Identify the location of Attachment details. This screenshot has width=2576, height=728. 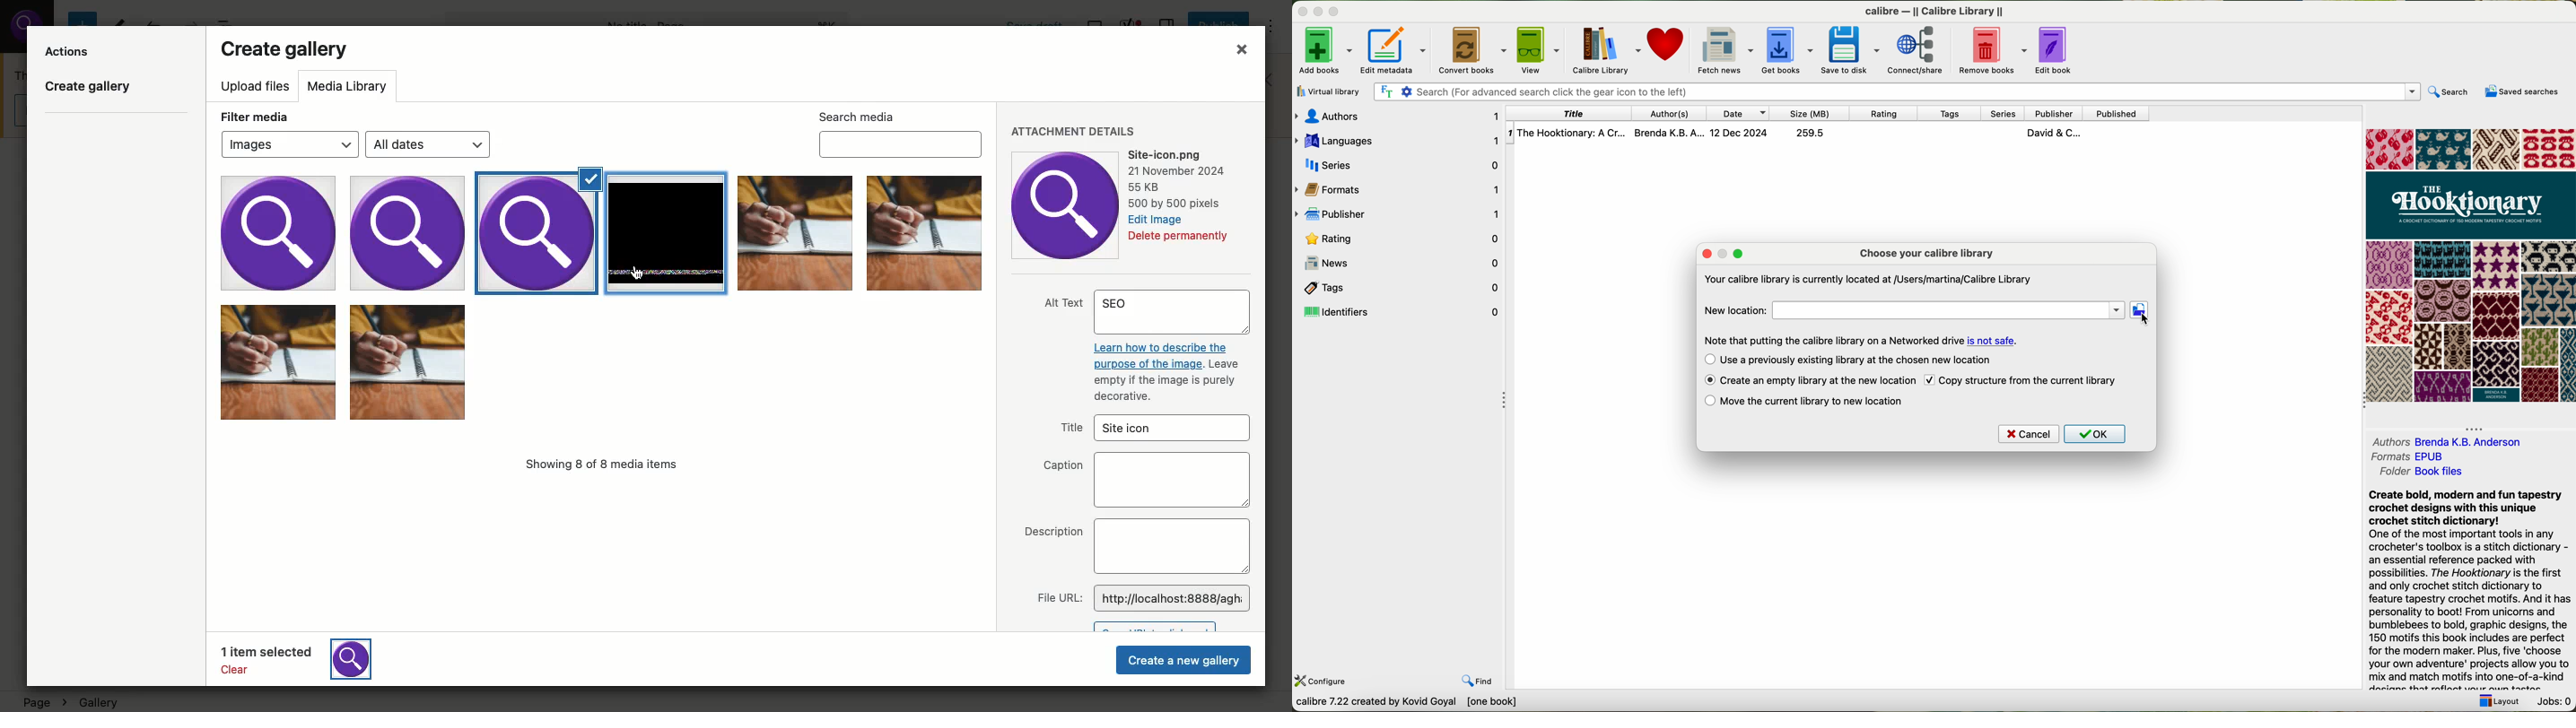
(1066, 204).